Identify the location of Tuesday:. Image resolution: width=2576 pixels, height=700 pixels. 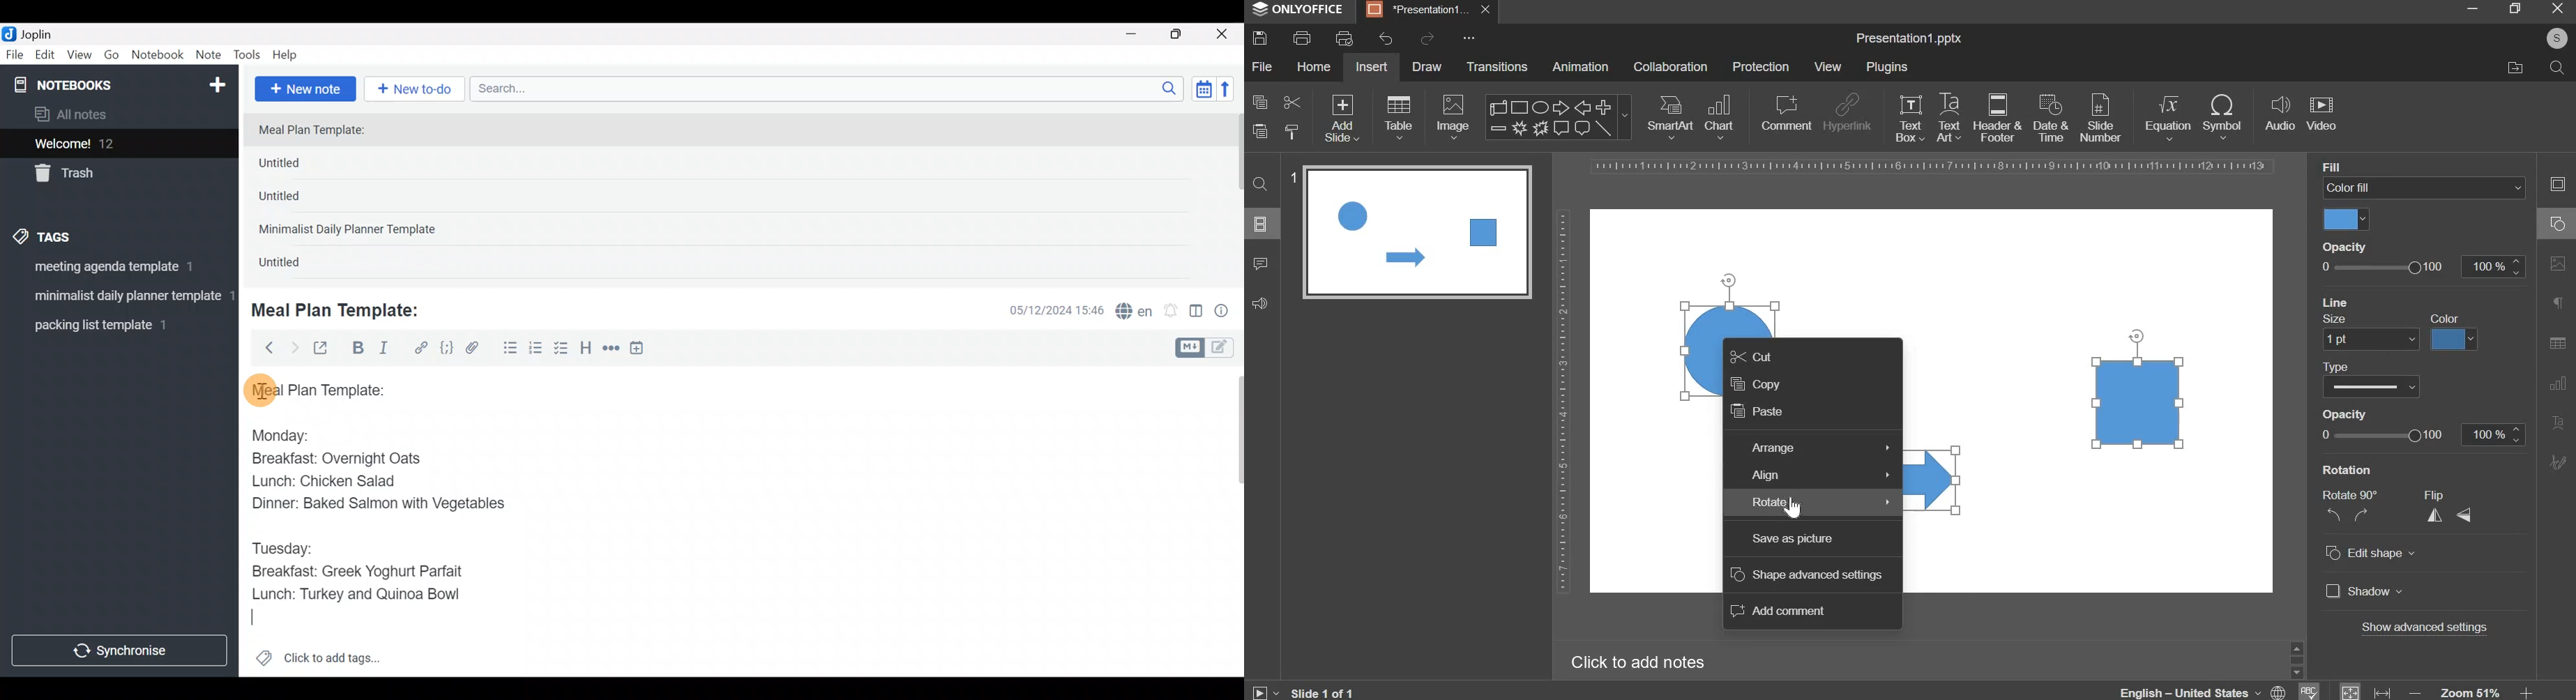
(282, 548).